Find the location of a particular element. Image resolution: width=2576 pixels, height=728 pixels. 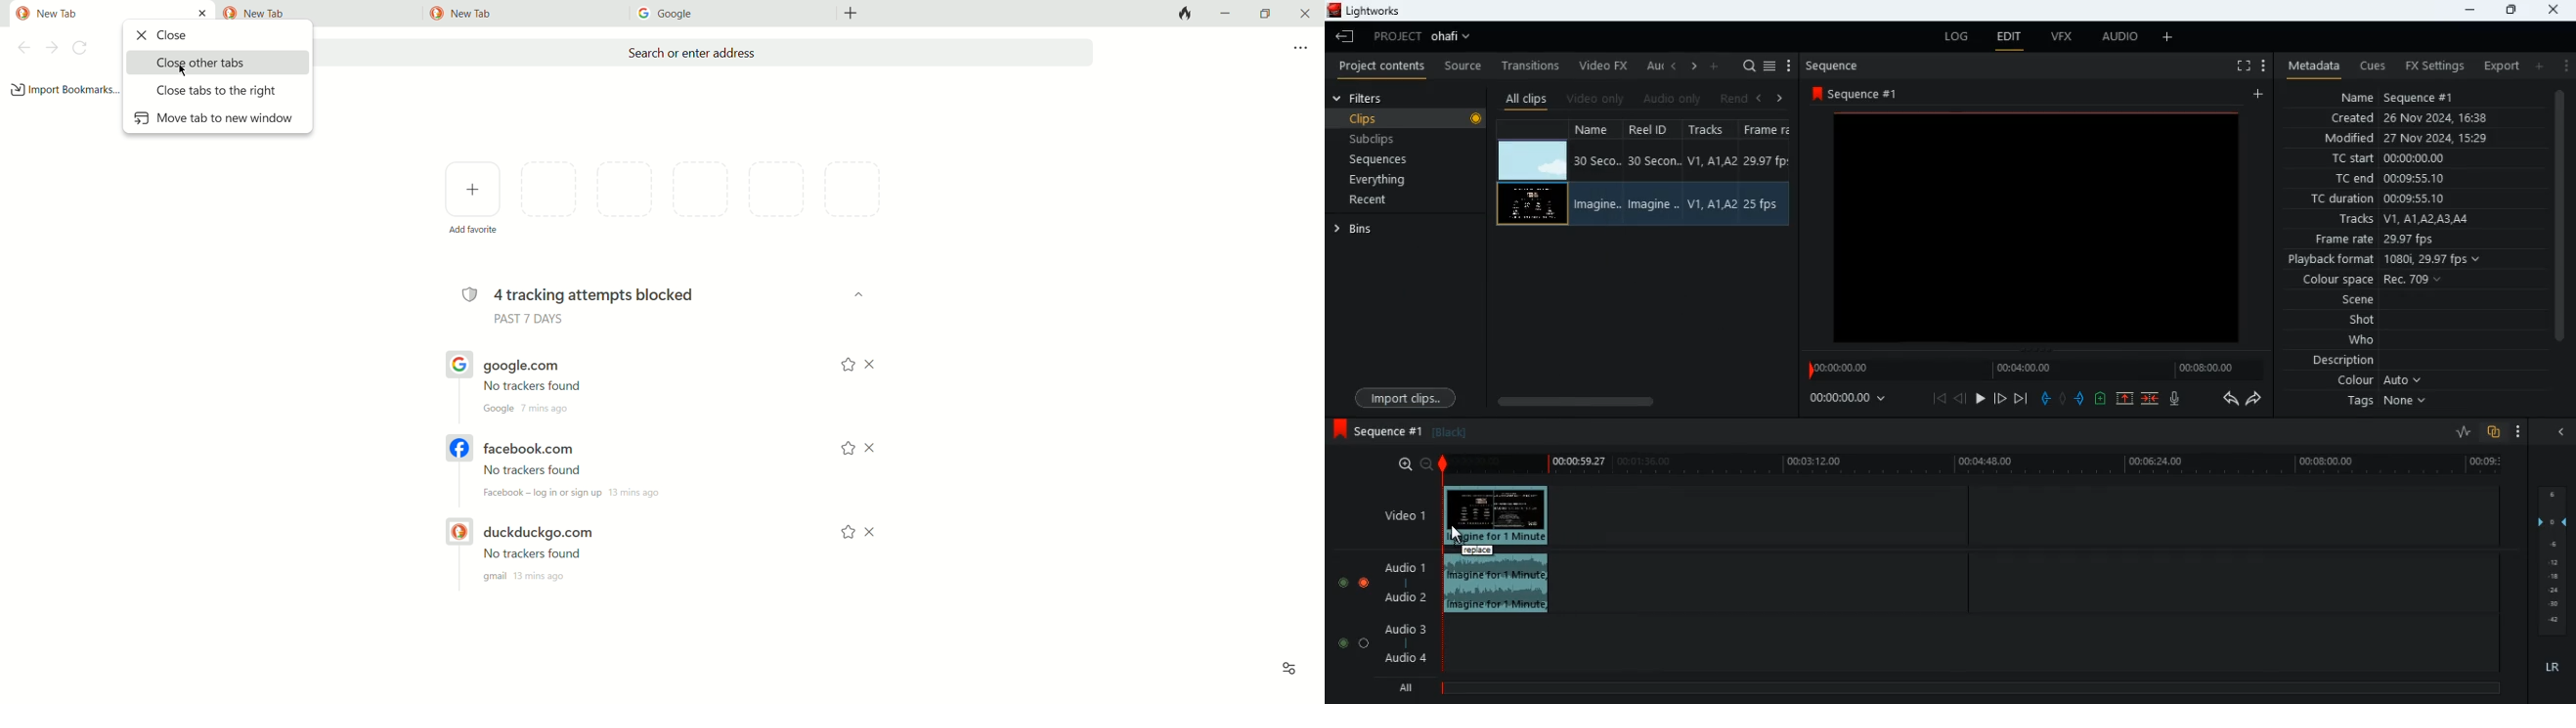

search is located at coordinates (1749, 66).